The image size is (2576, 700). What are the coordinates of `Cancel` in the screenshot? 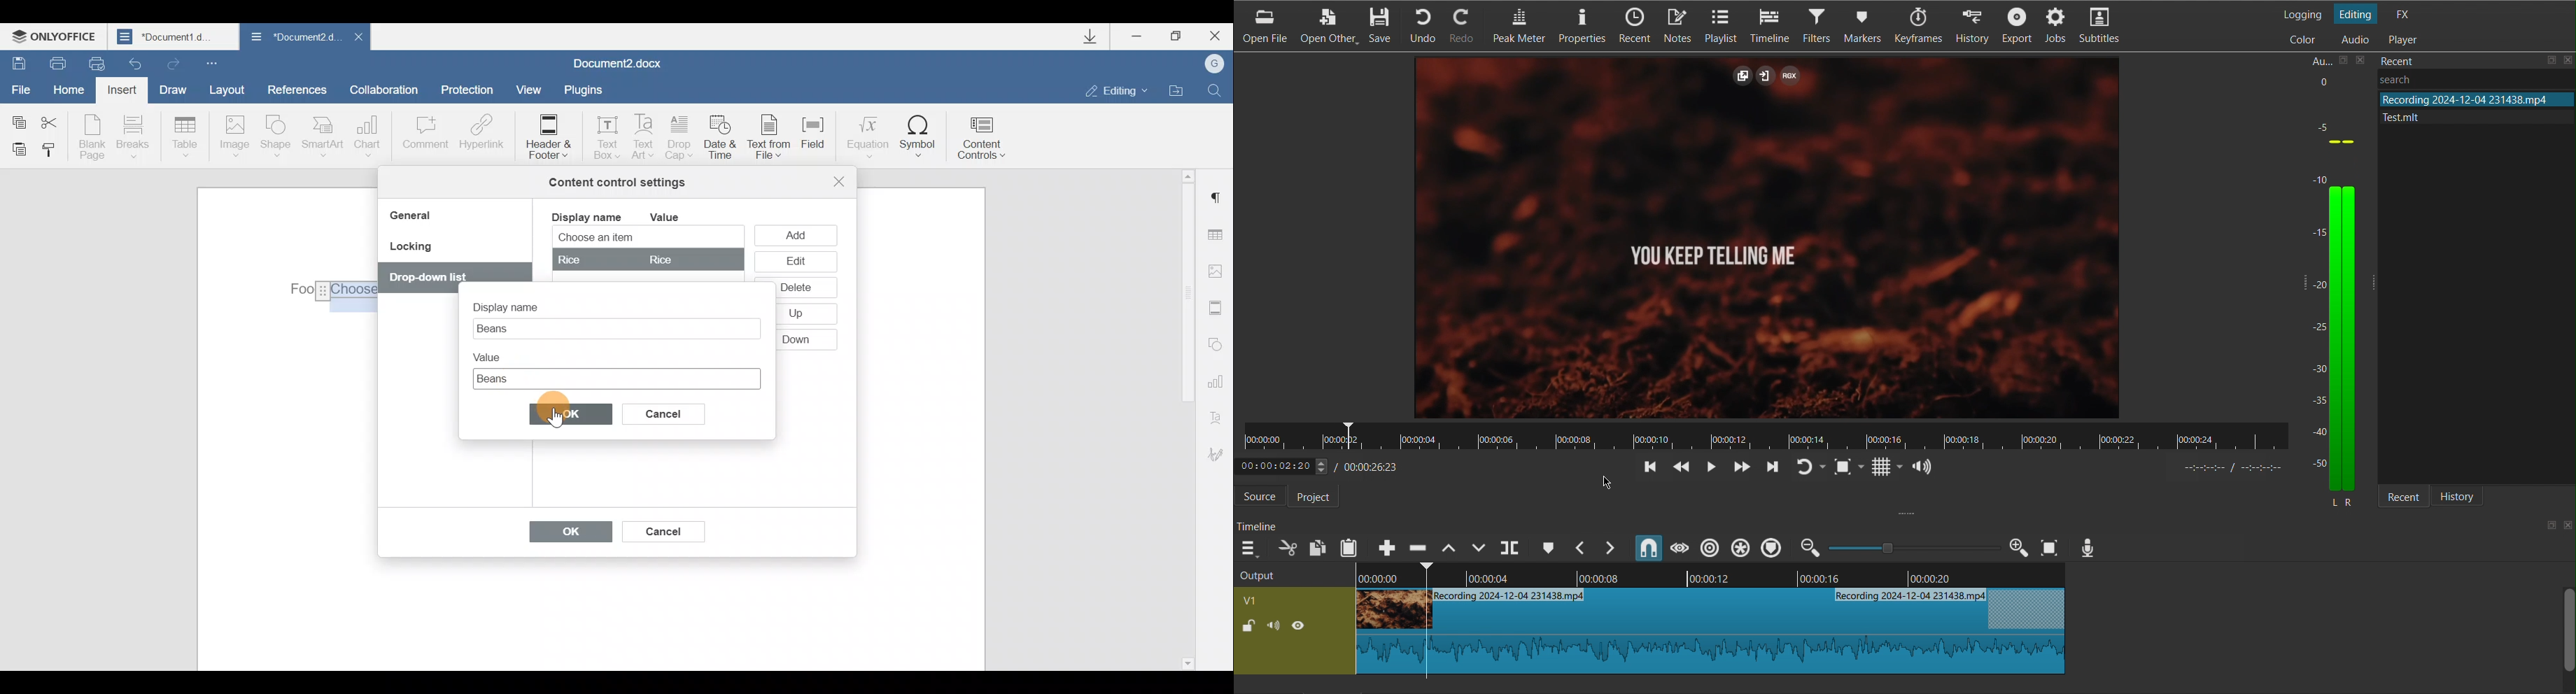 It's located at (662, 529).